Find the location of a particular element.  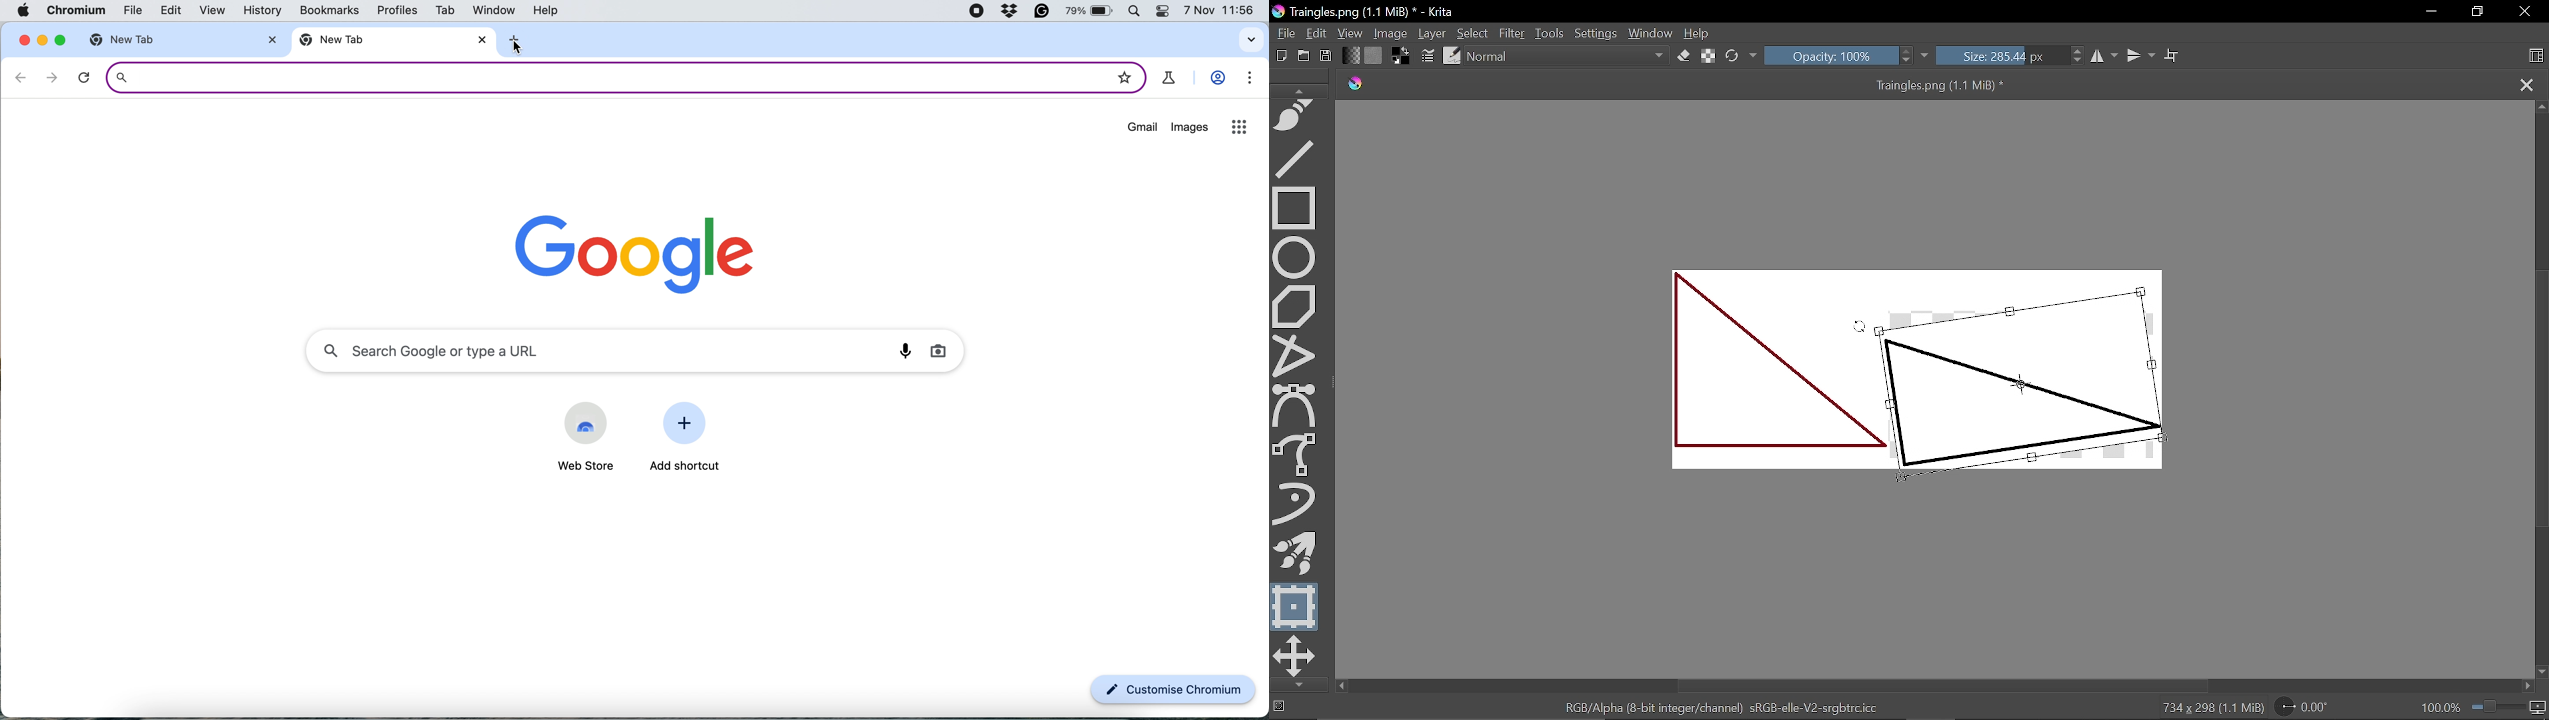

Save is located at coordinates (1325, 57).